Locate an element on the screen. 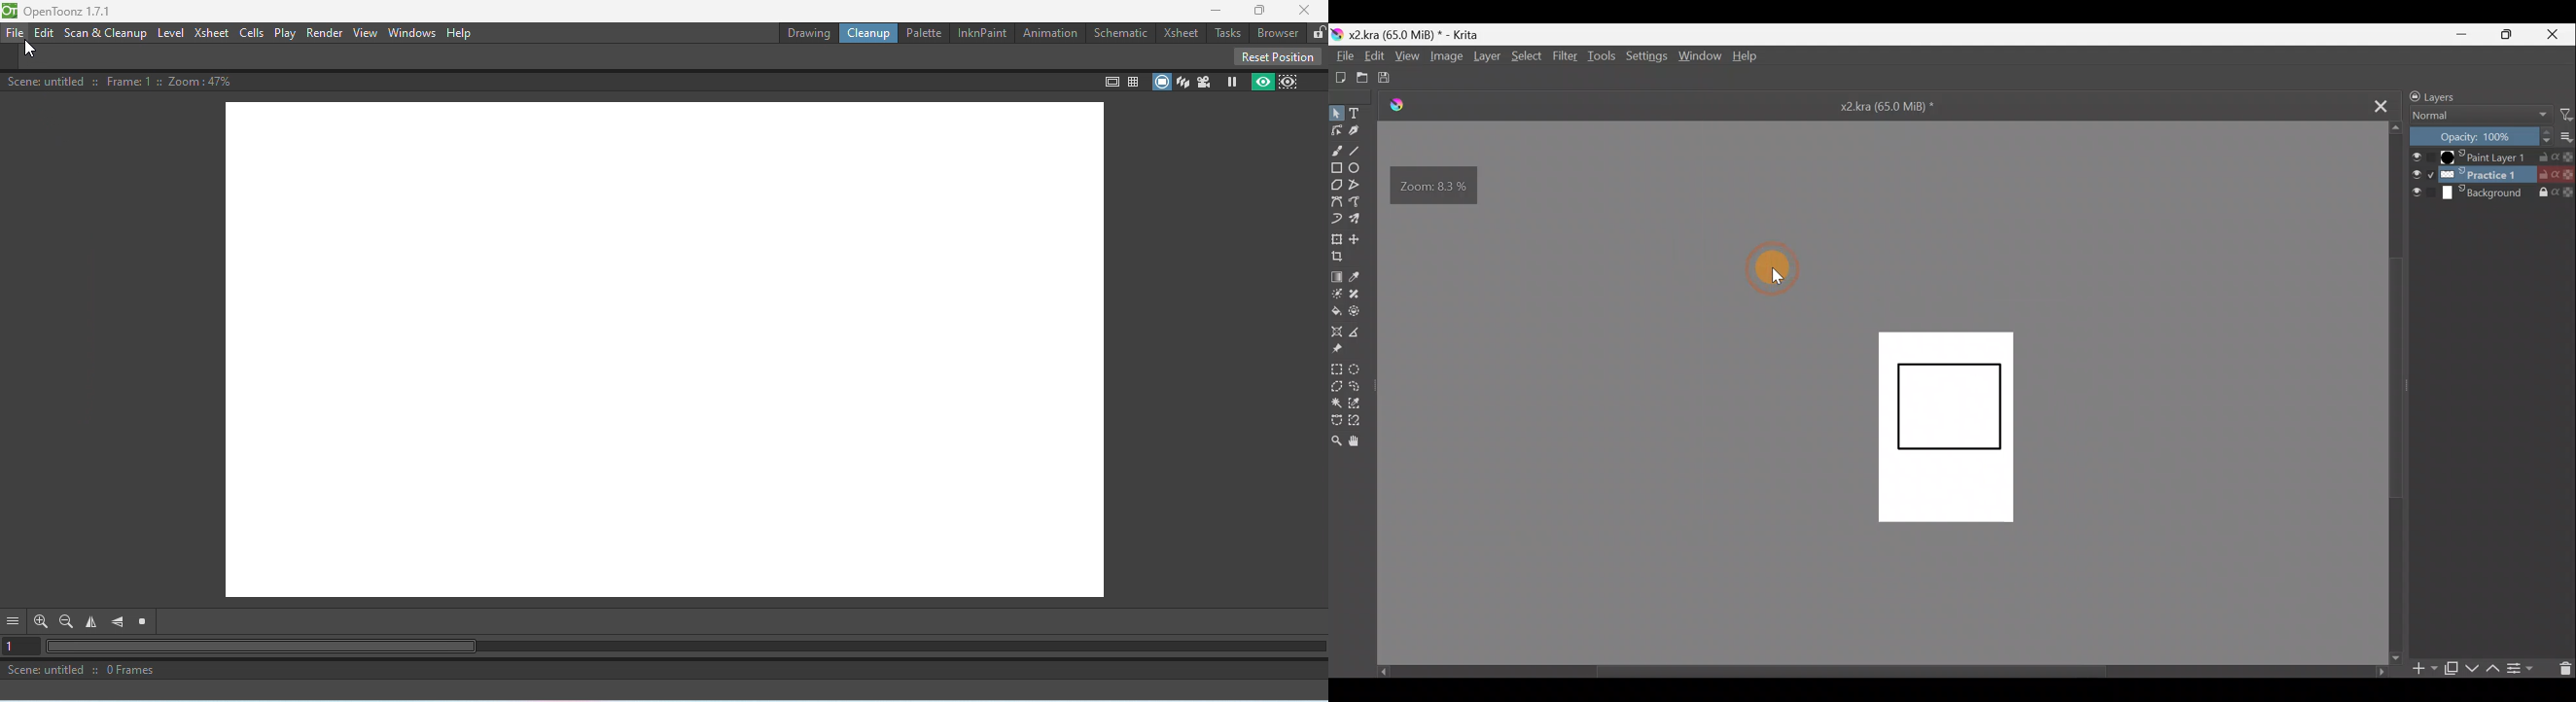 This screenshot has height=728, width=2576. Enclose & fill tool is located at coordinates (1362, 311).